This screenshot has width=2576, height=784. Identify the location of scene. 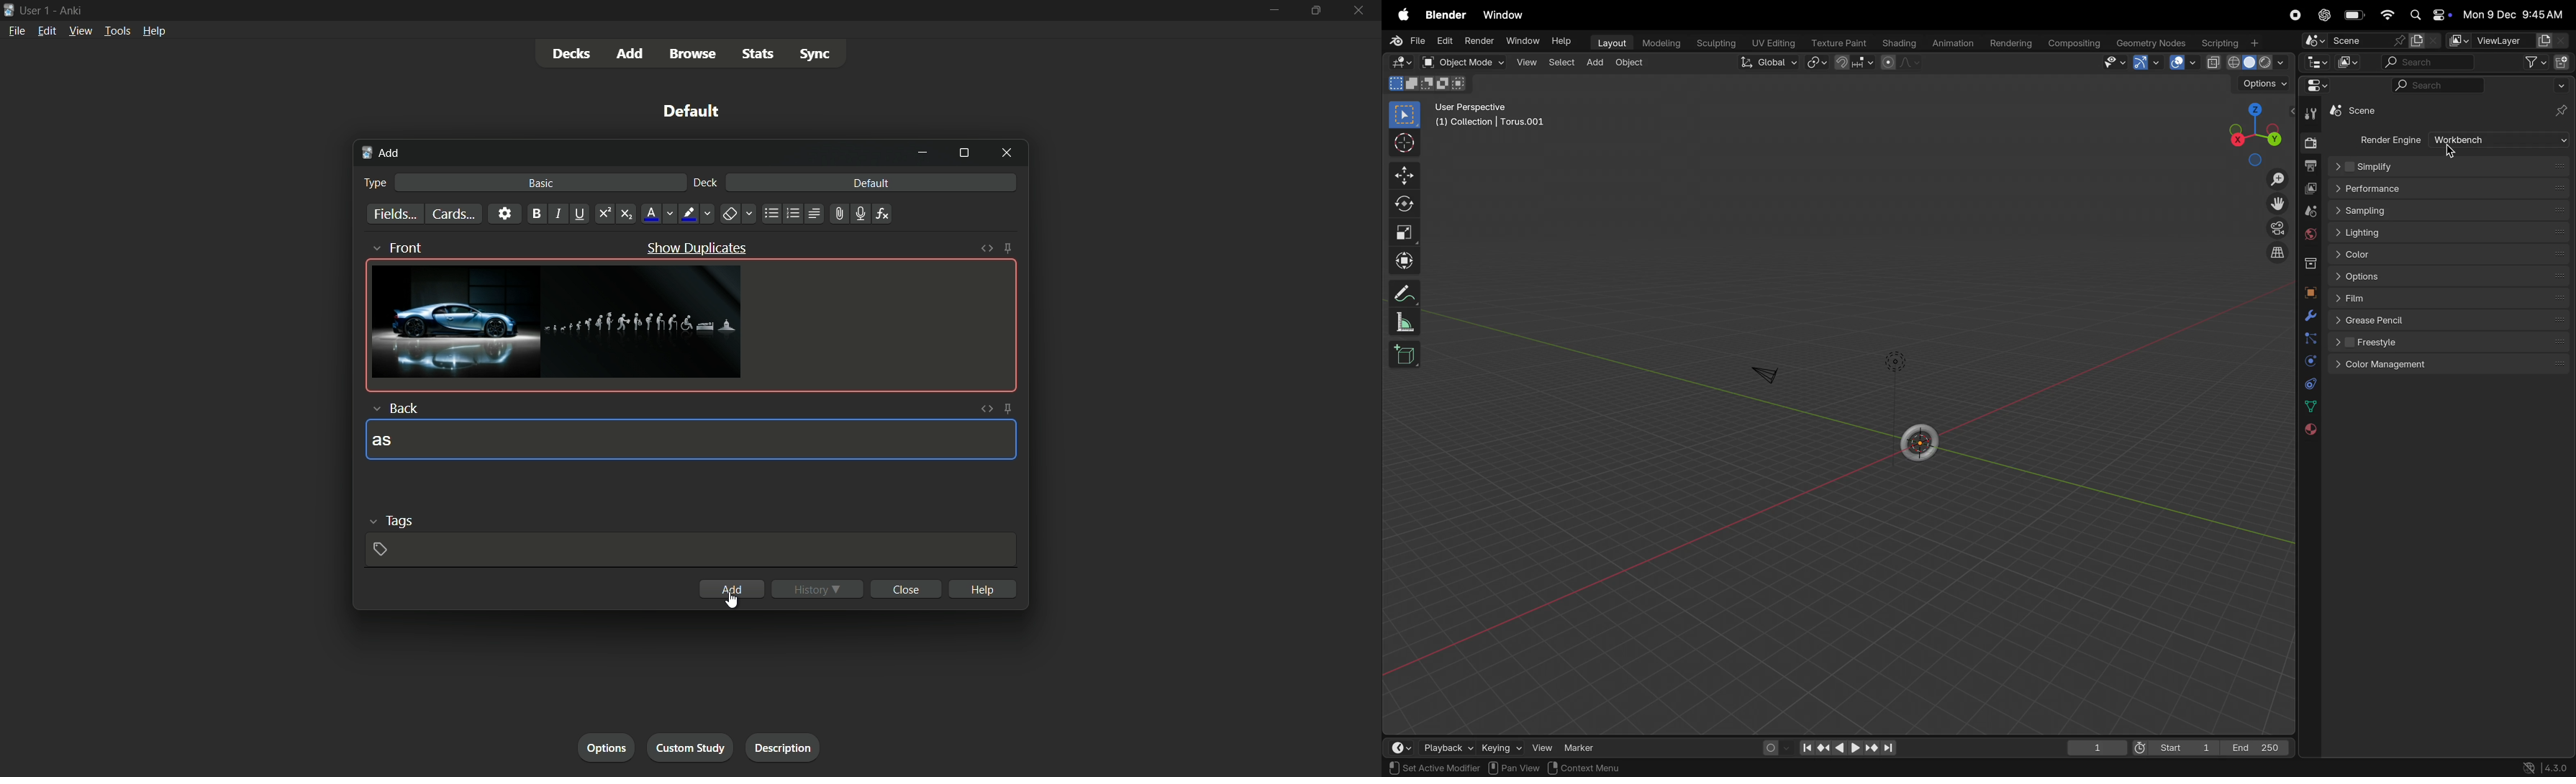
(2350, 40).